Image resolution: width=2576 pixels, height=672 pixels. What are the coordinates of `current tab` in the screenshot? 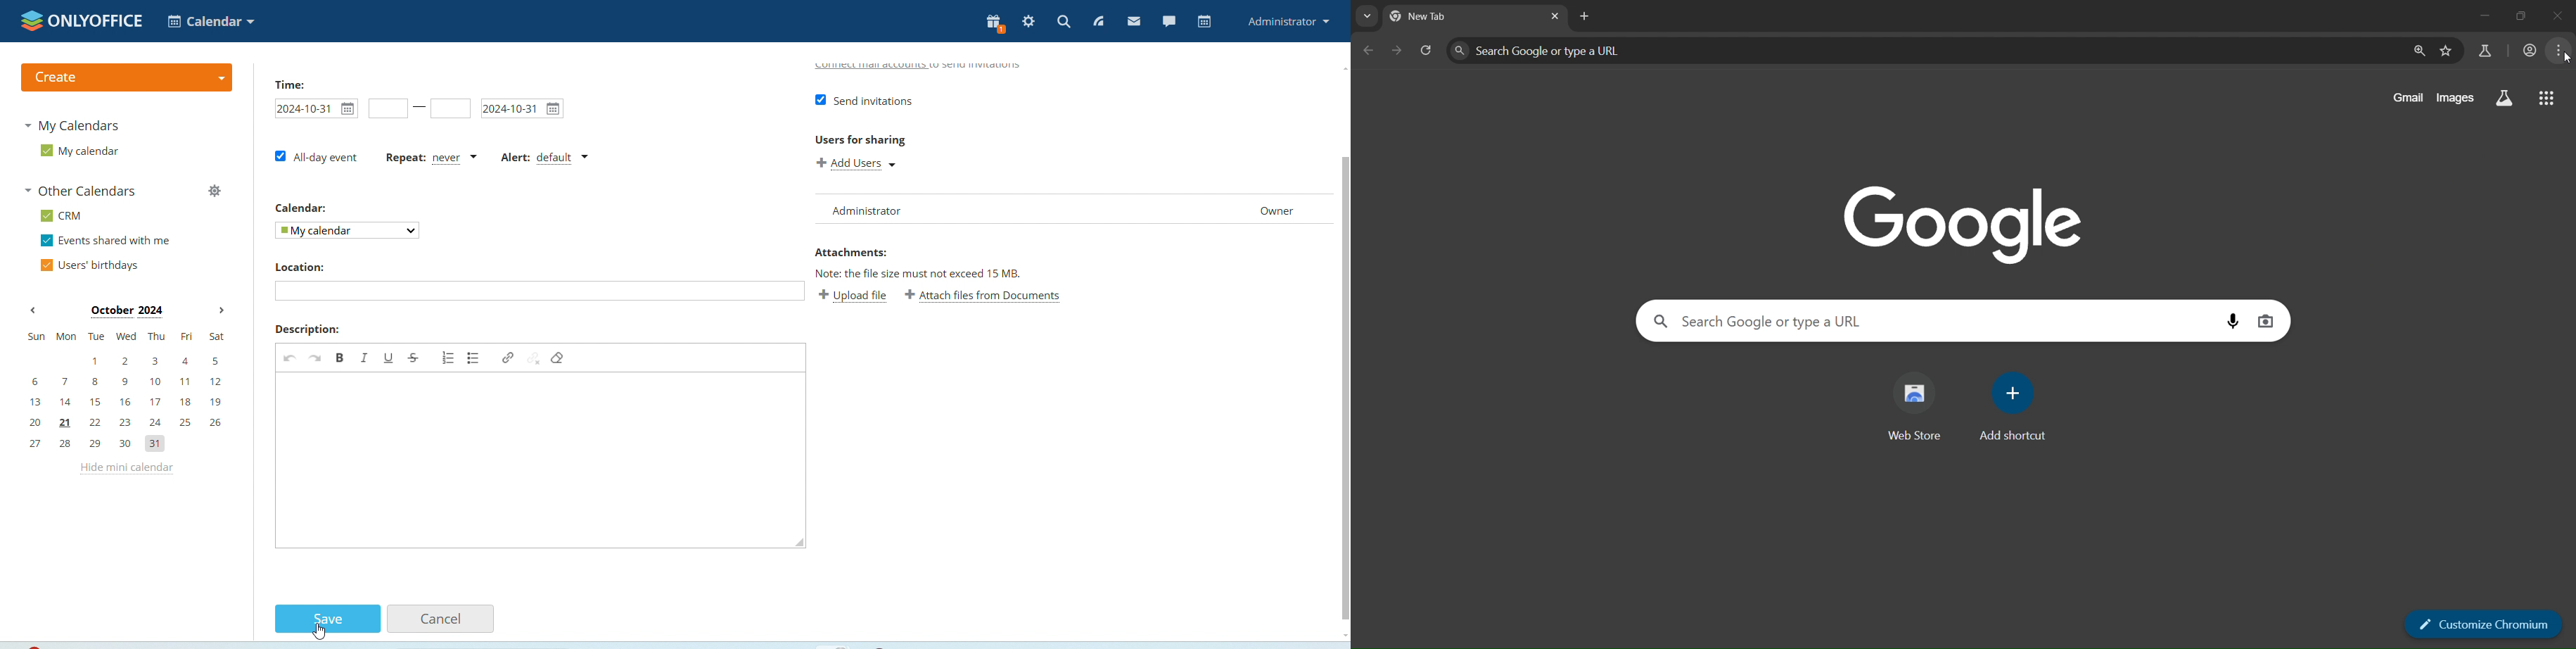 It's located at (1430, 16).